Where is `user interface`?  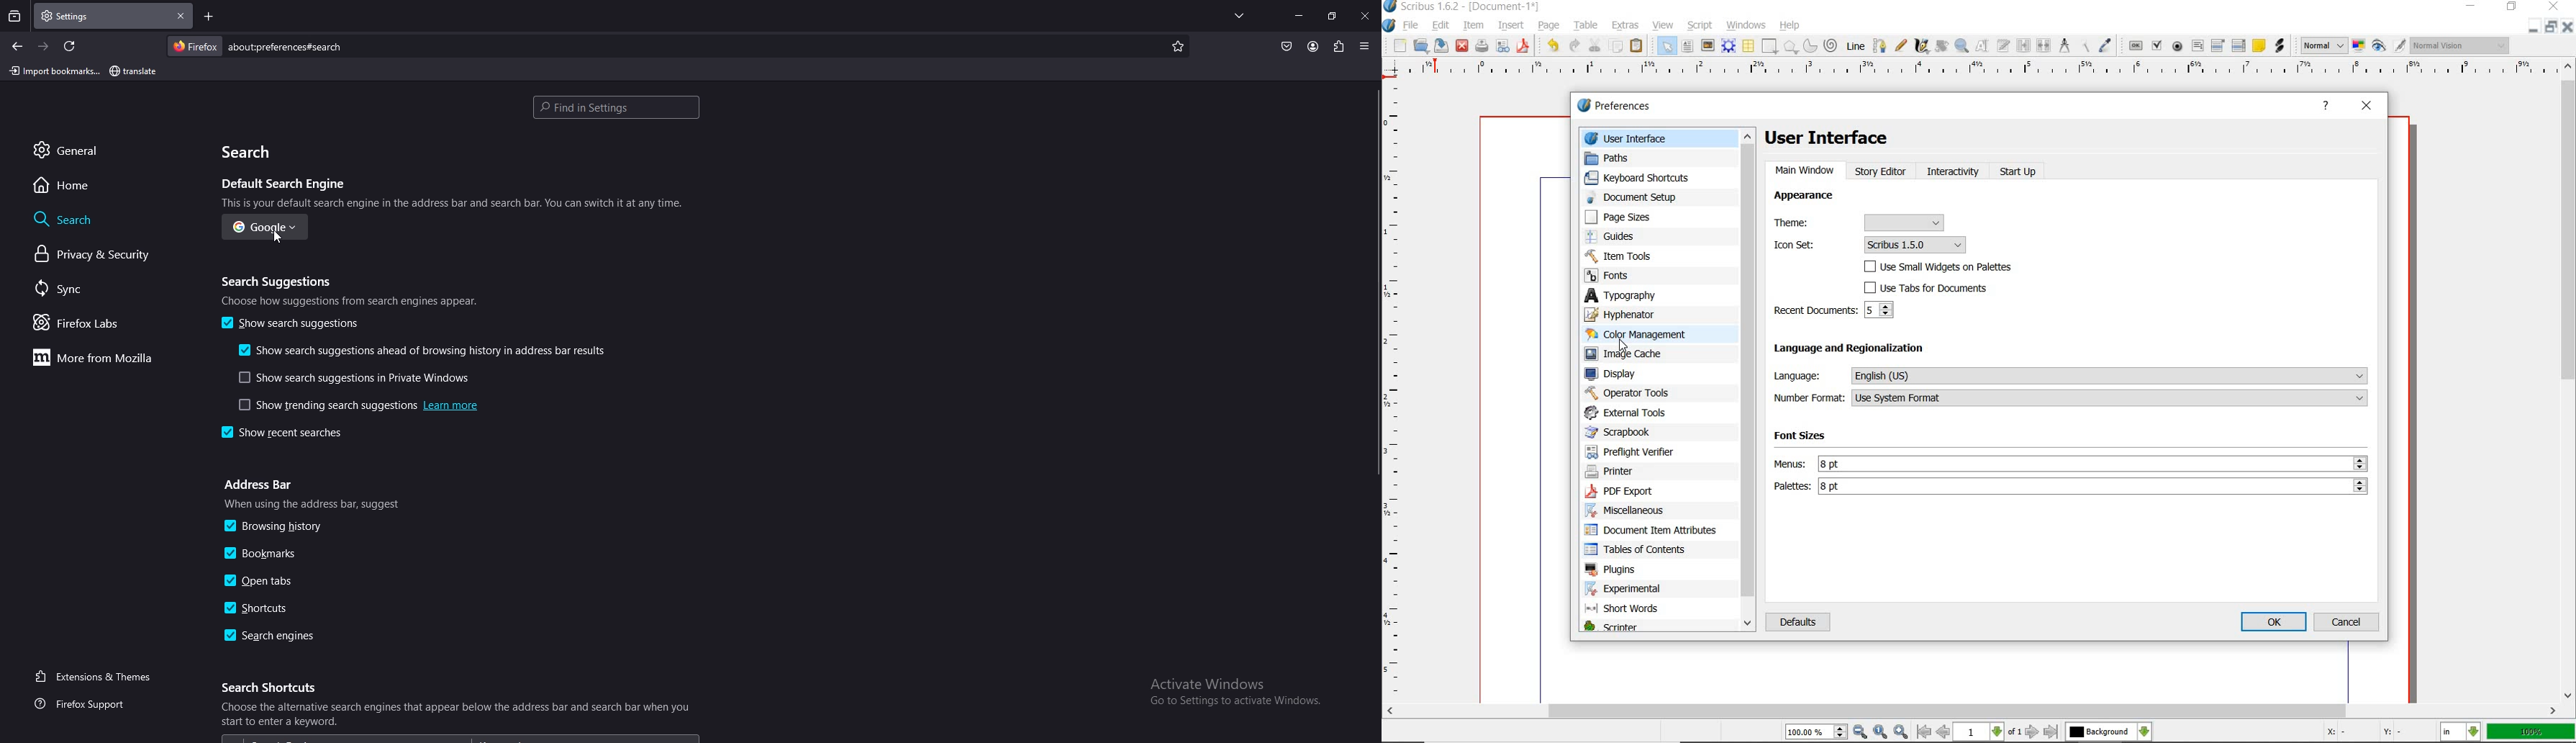
user interface is located at coordinates (1636, 137).